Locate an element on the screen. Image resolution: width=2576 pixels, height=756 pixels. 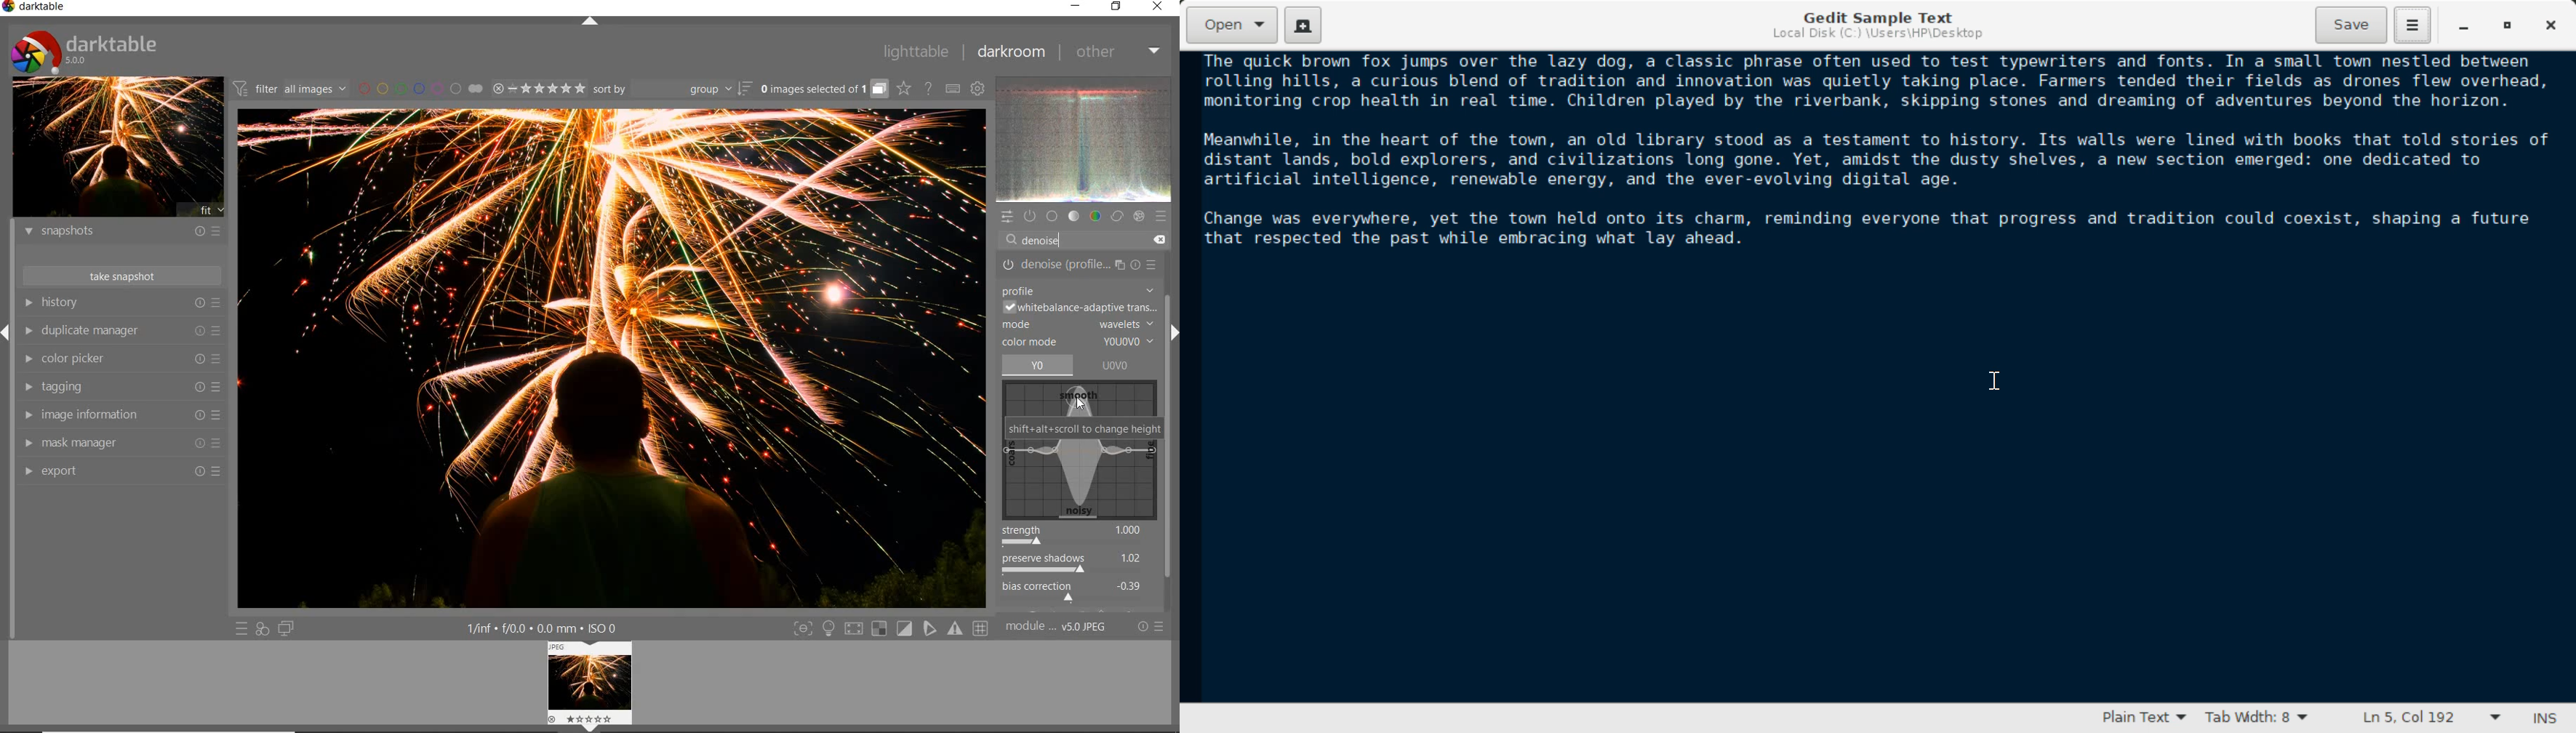
show only active modules is located at coordinates (1031, 216).